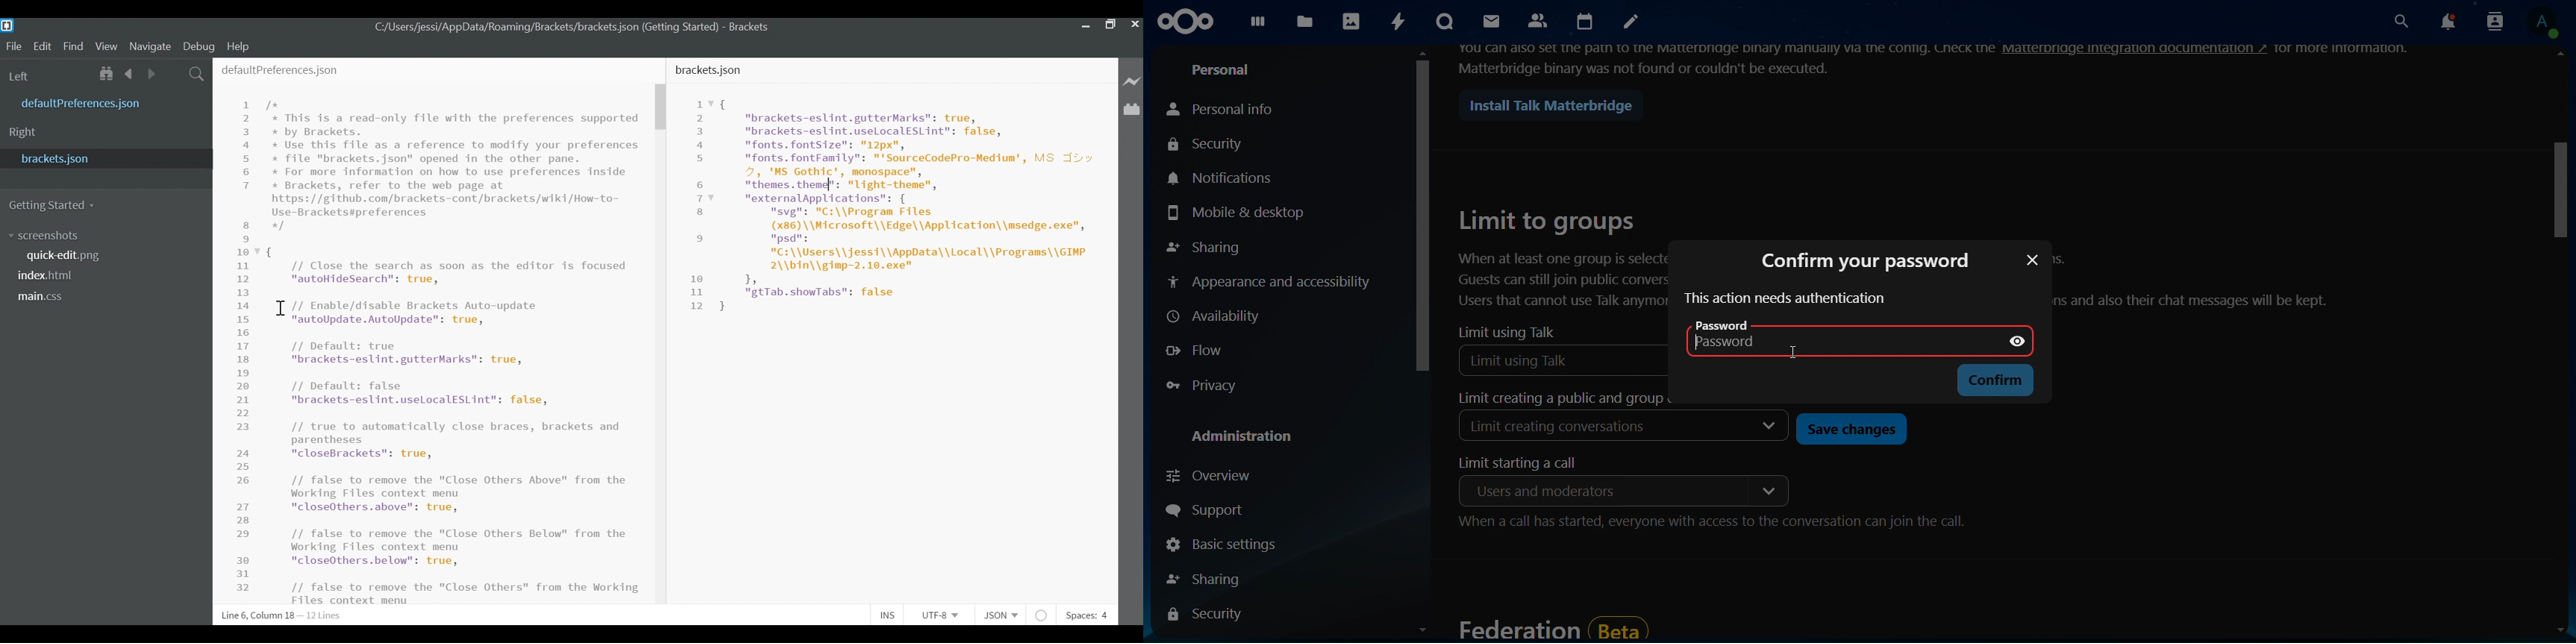 This screenshot has width=2576, height=644. I want to click on text, so click(2342, 47).